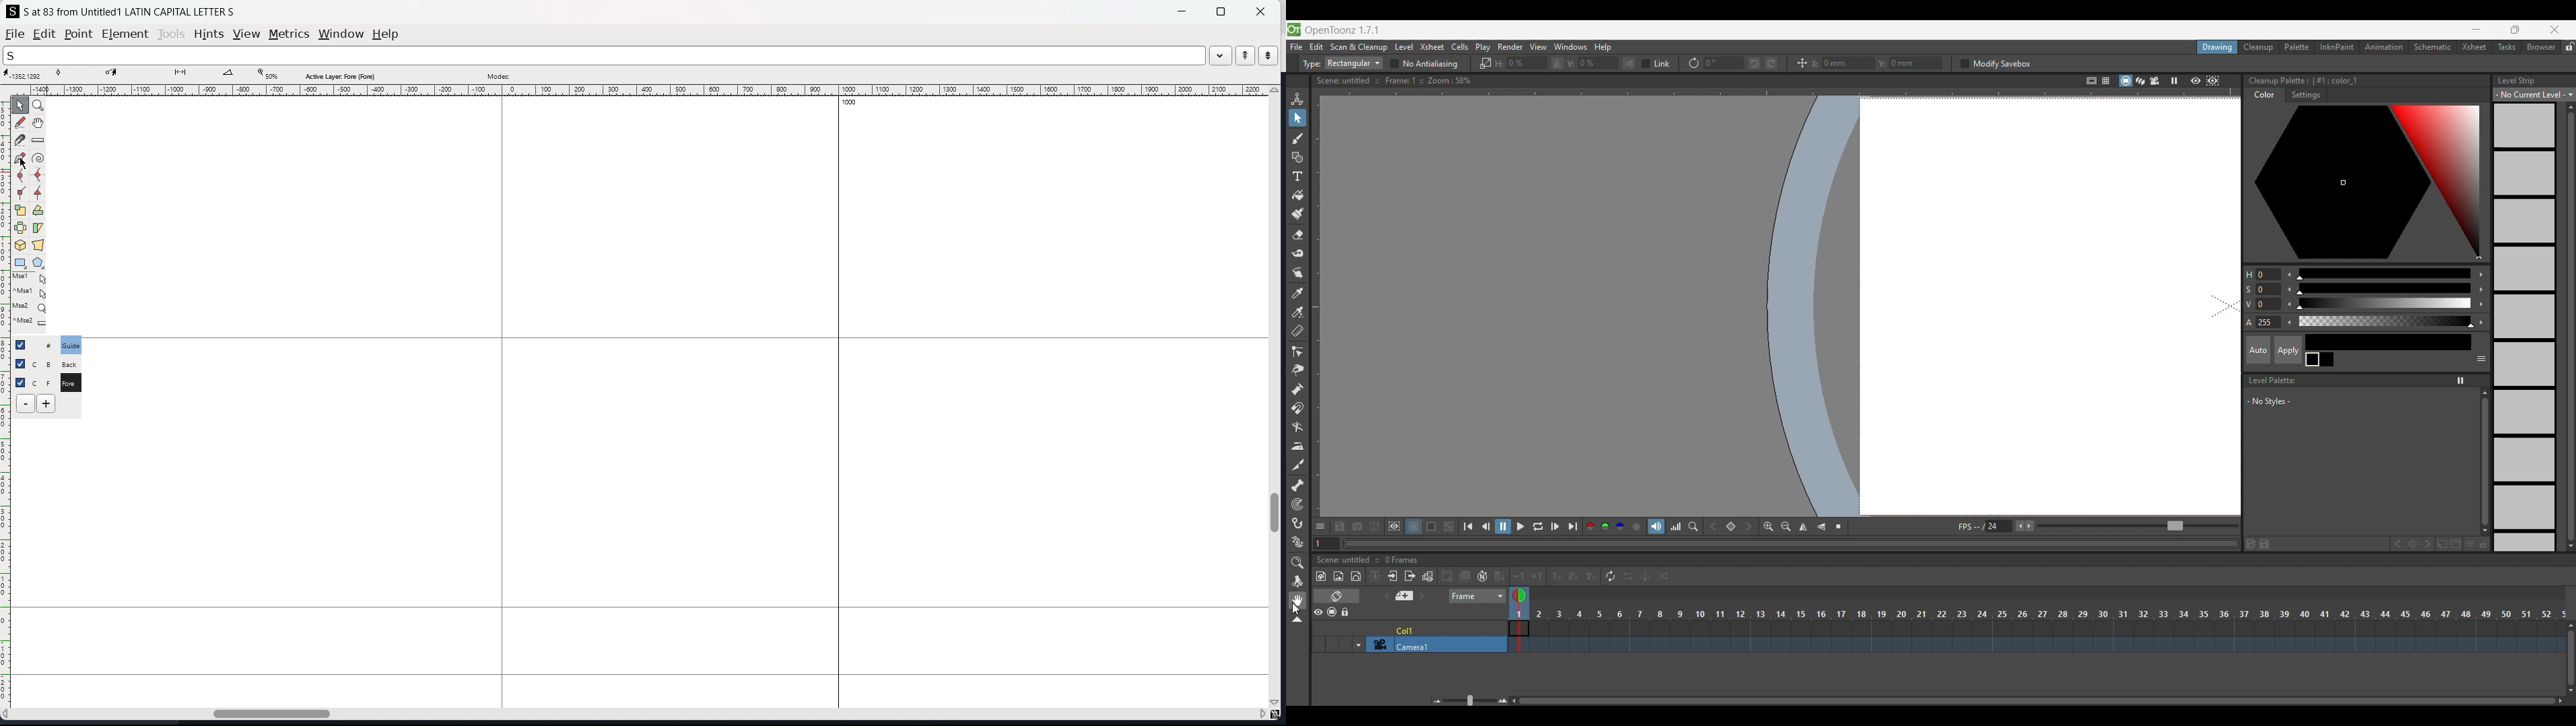  What do you see at coordinates (1375, 576) in the screenshot?
I see `Collapse` at bounding box center [1375, 576].